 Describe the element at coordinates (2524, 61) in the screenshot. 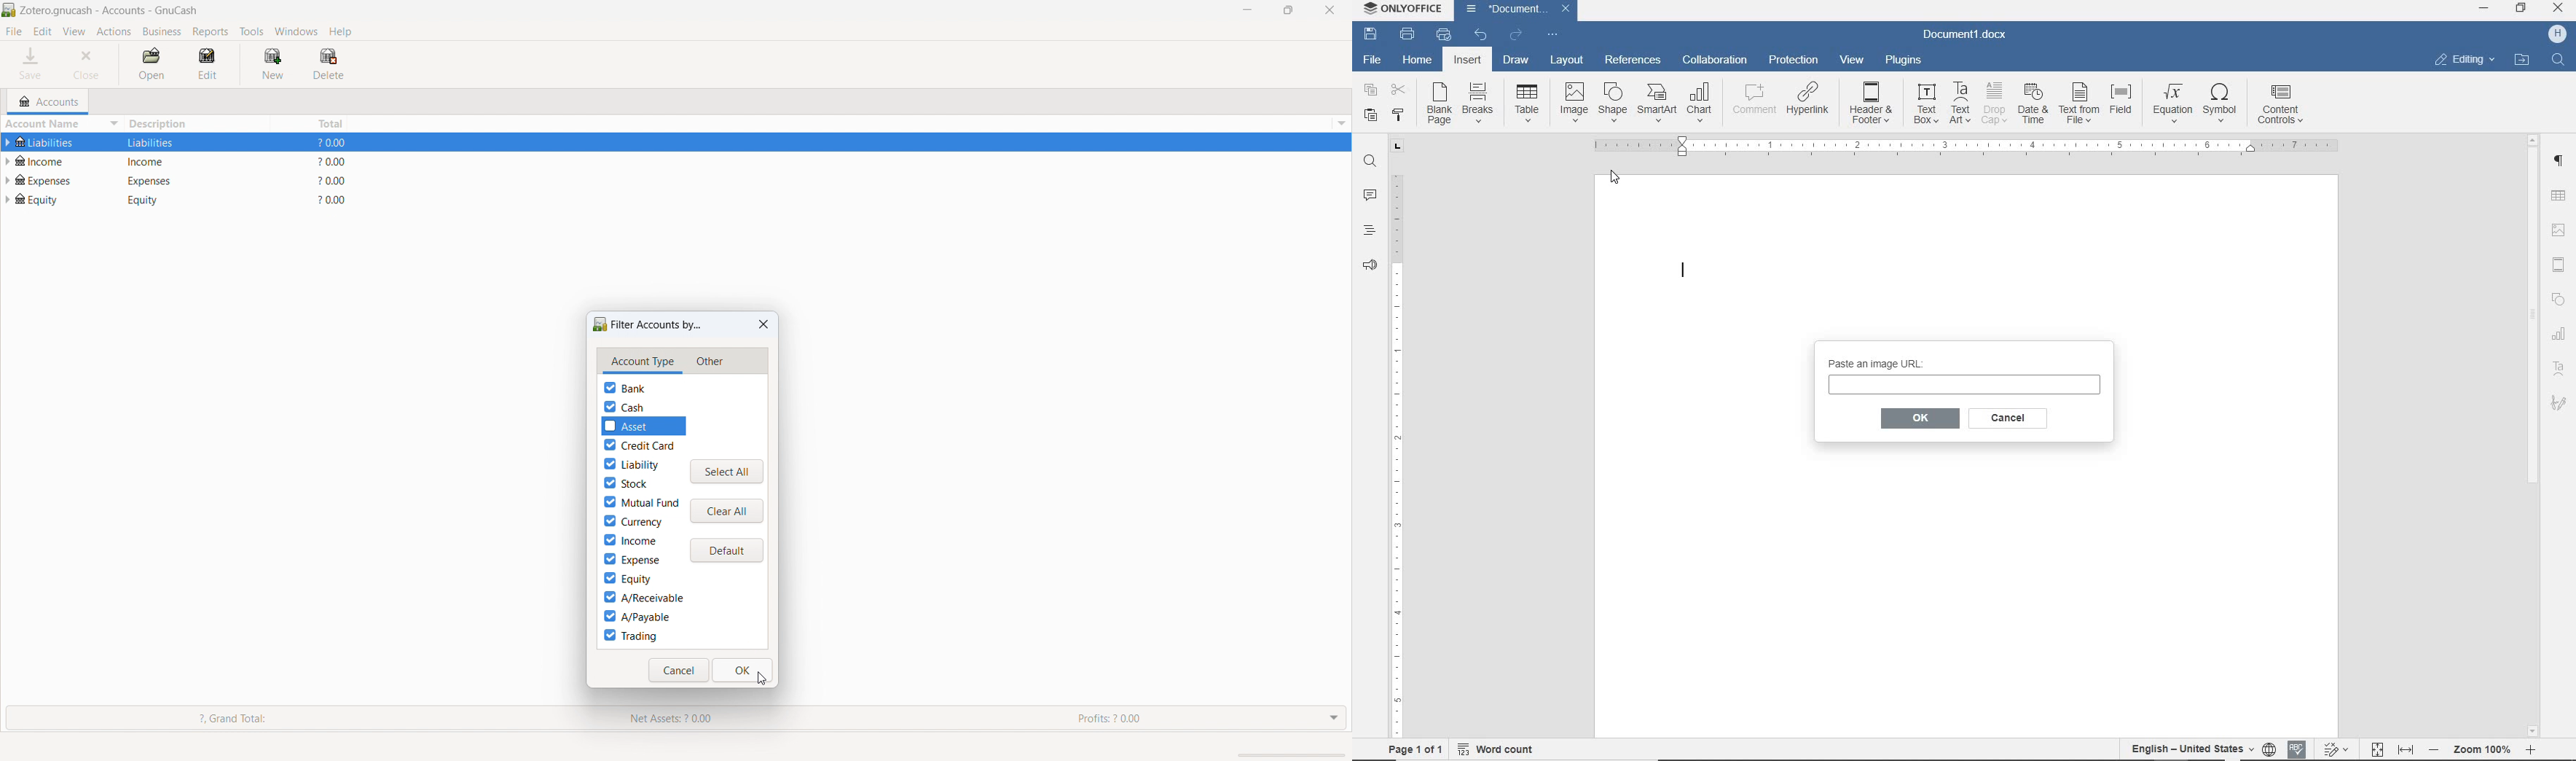

I see `open file location` at that location.